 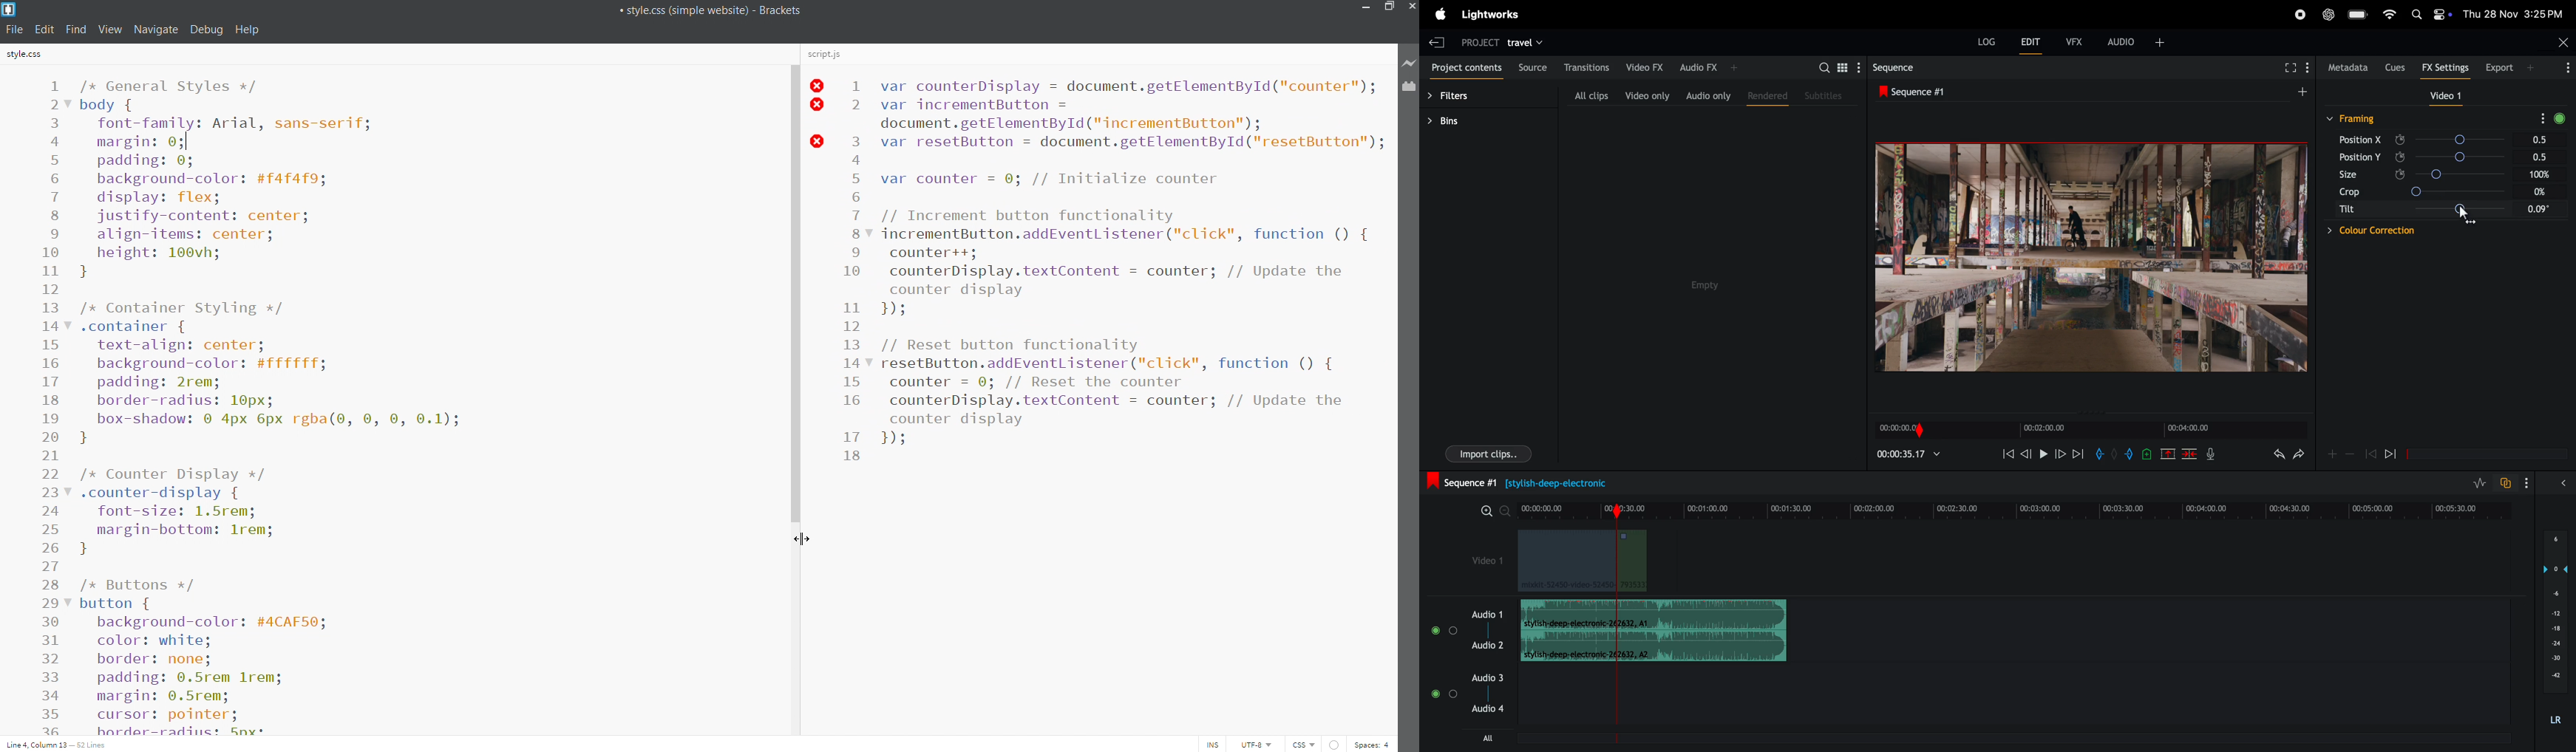 What do you see at coordinates (156, 30) in the screenshot?
I see `navigate` at bounding box center [156, 30].